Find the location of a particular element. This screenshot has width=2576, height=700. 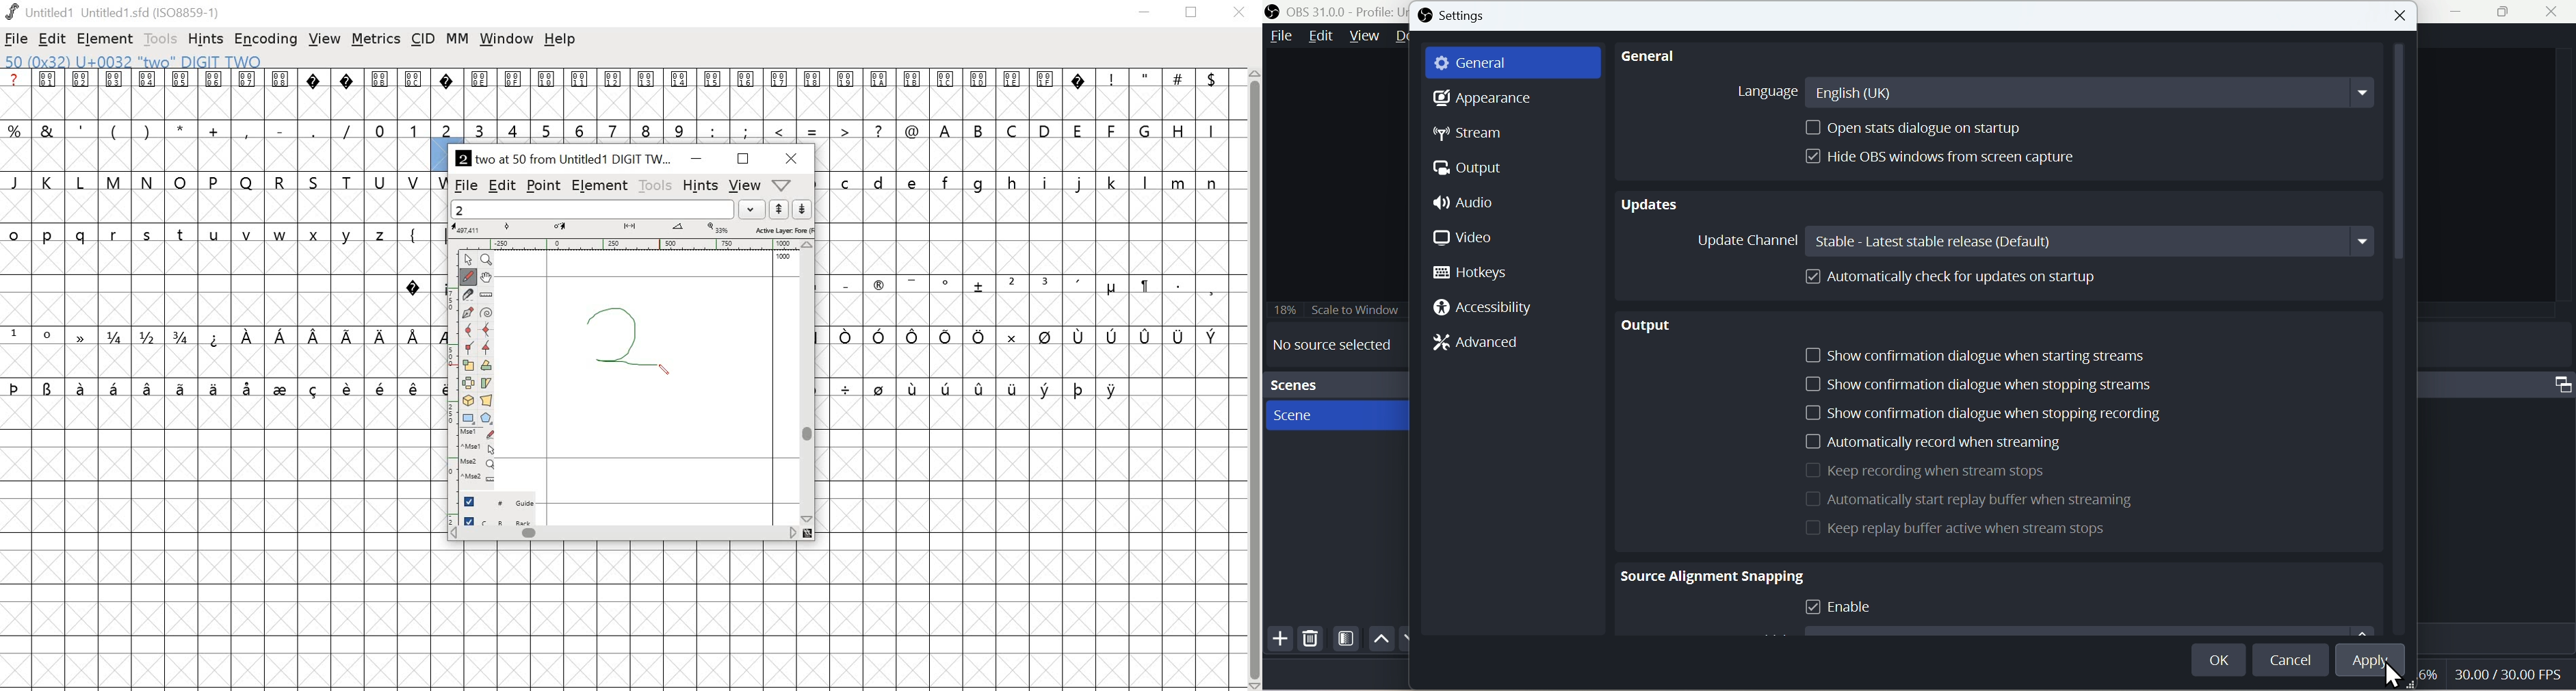

Settings is located at coordinates (1451, 17).